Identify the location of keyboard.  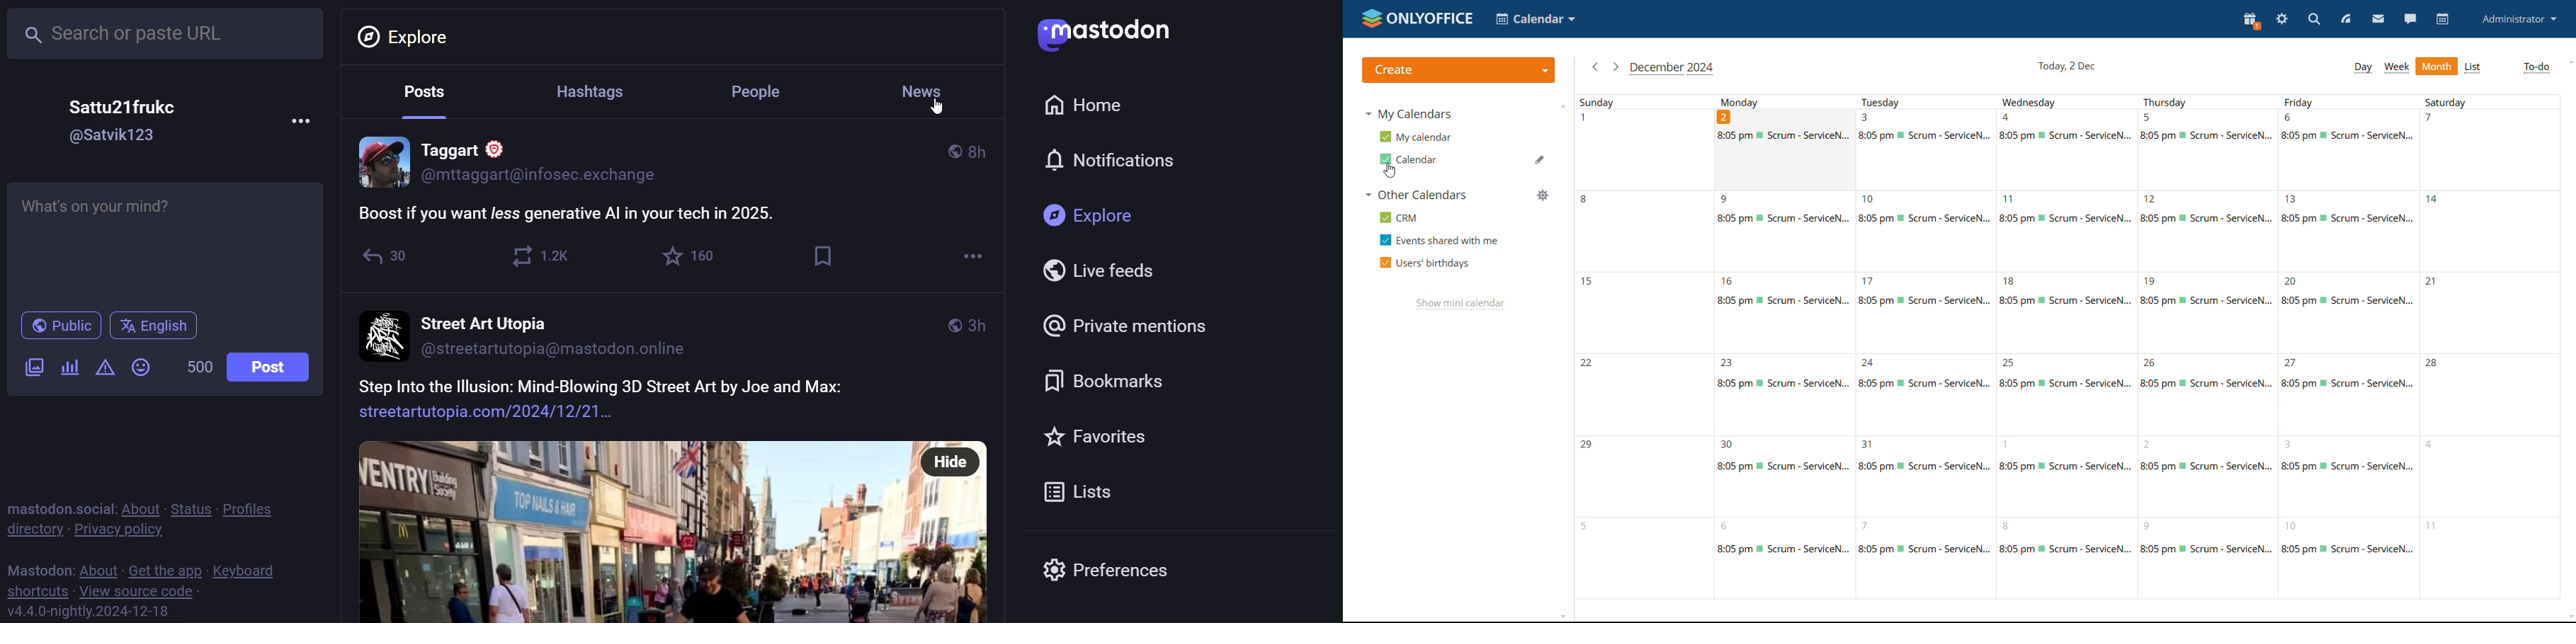
(246, 570).